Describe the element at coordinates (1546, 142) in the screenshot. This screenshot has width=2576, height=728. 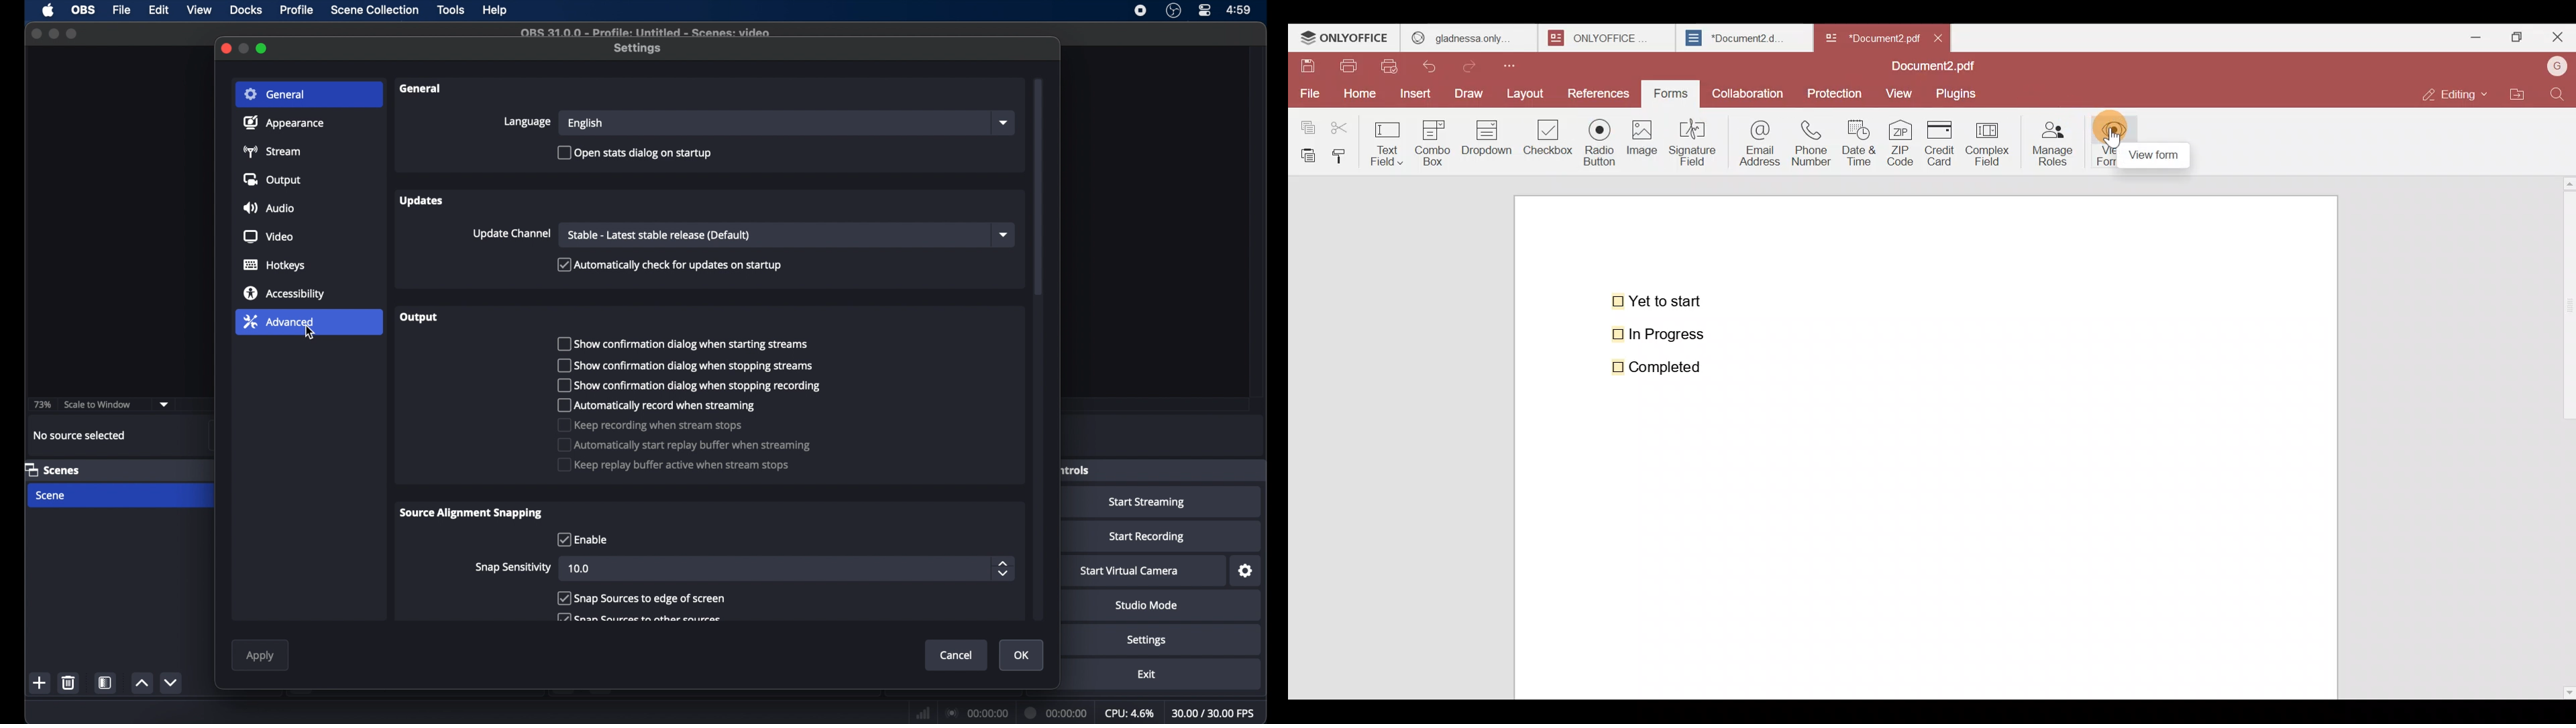
I see `Checkbox` at that location.